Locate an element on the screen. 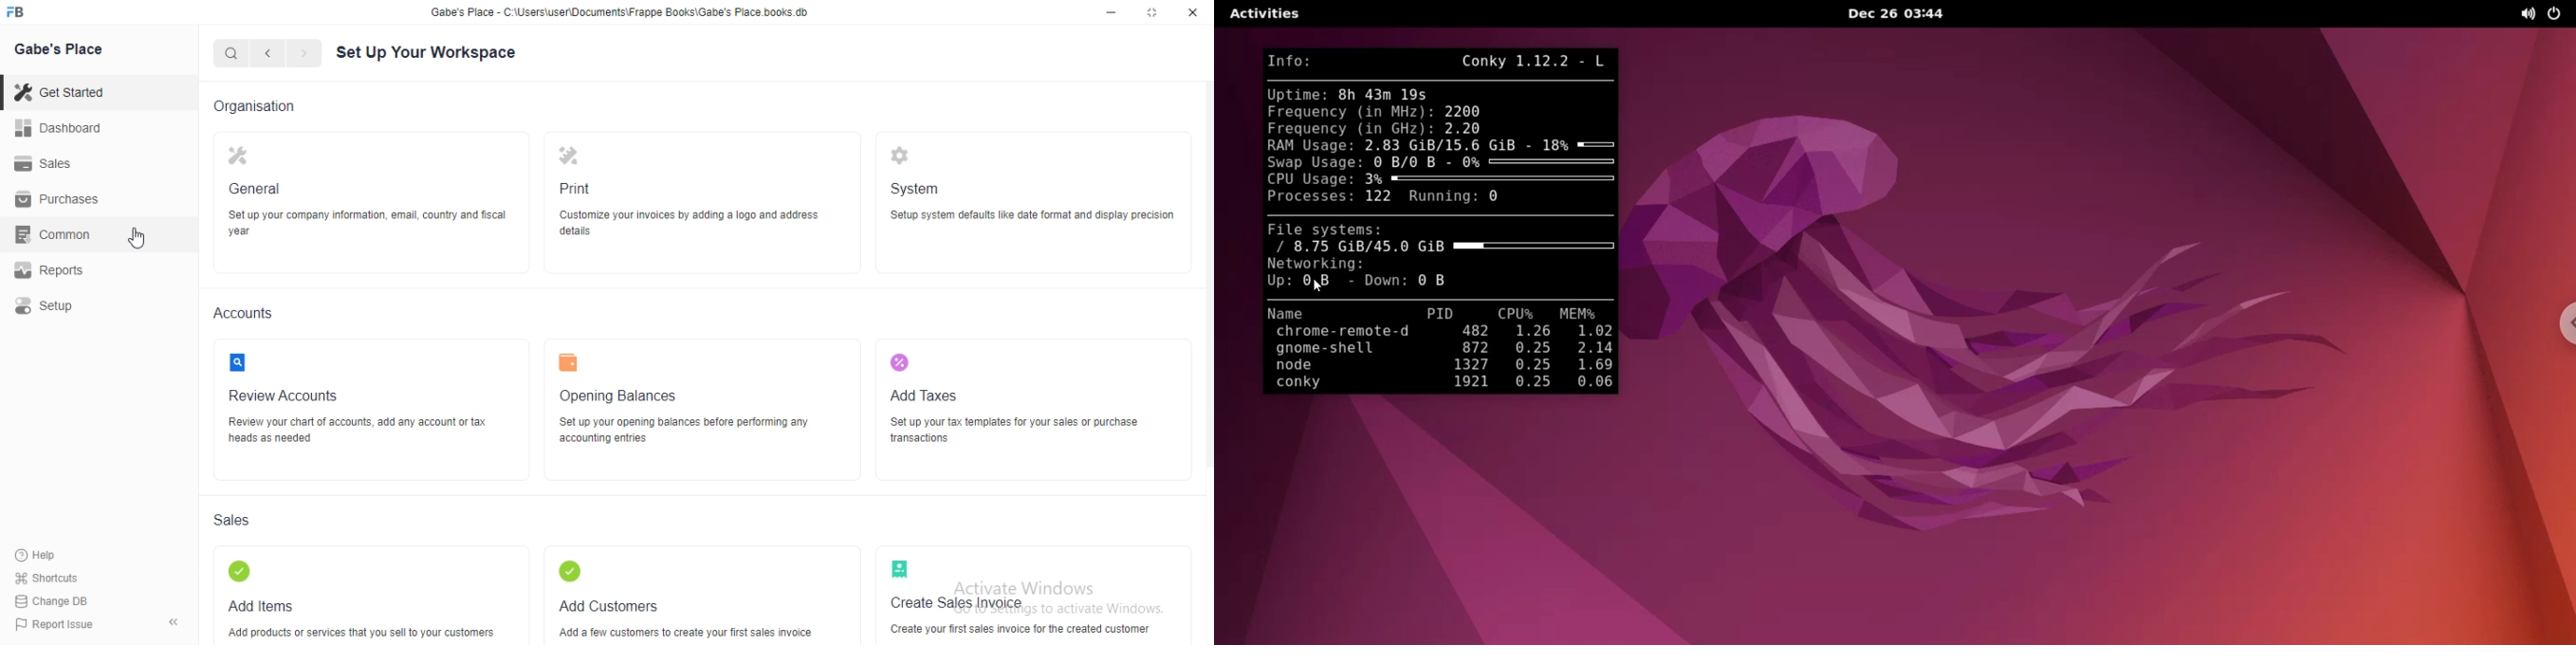  ‘Set up your opening balances before performing any accounting entries is located at coordinates (689, 431).